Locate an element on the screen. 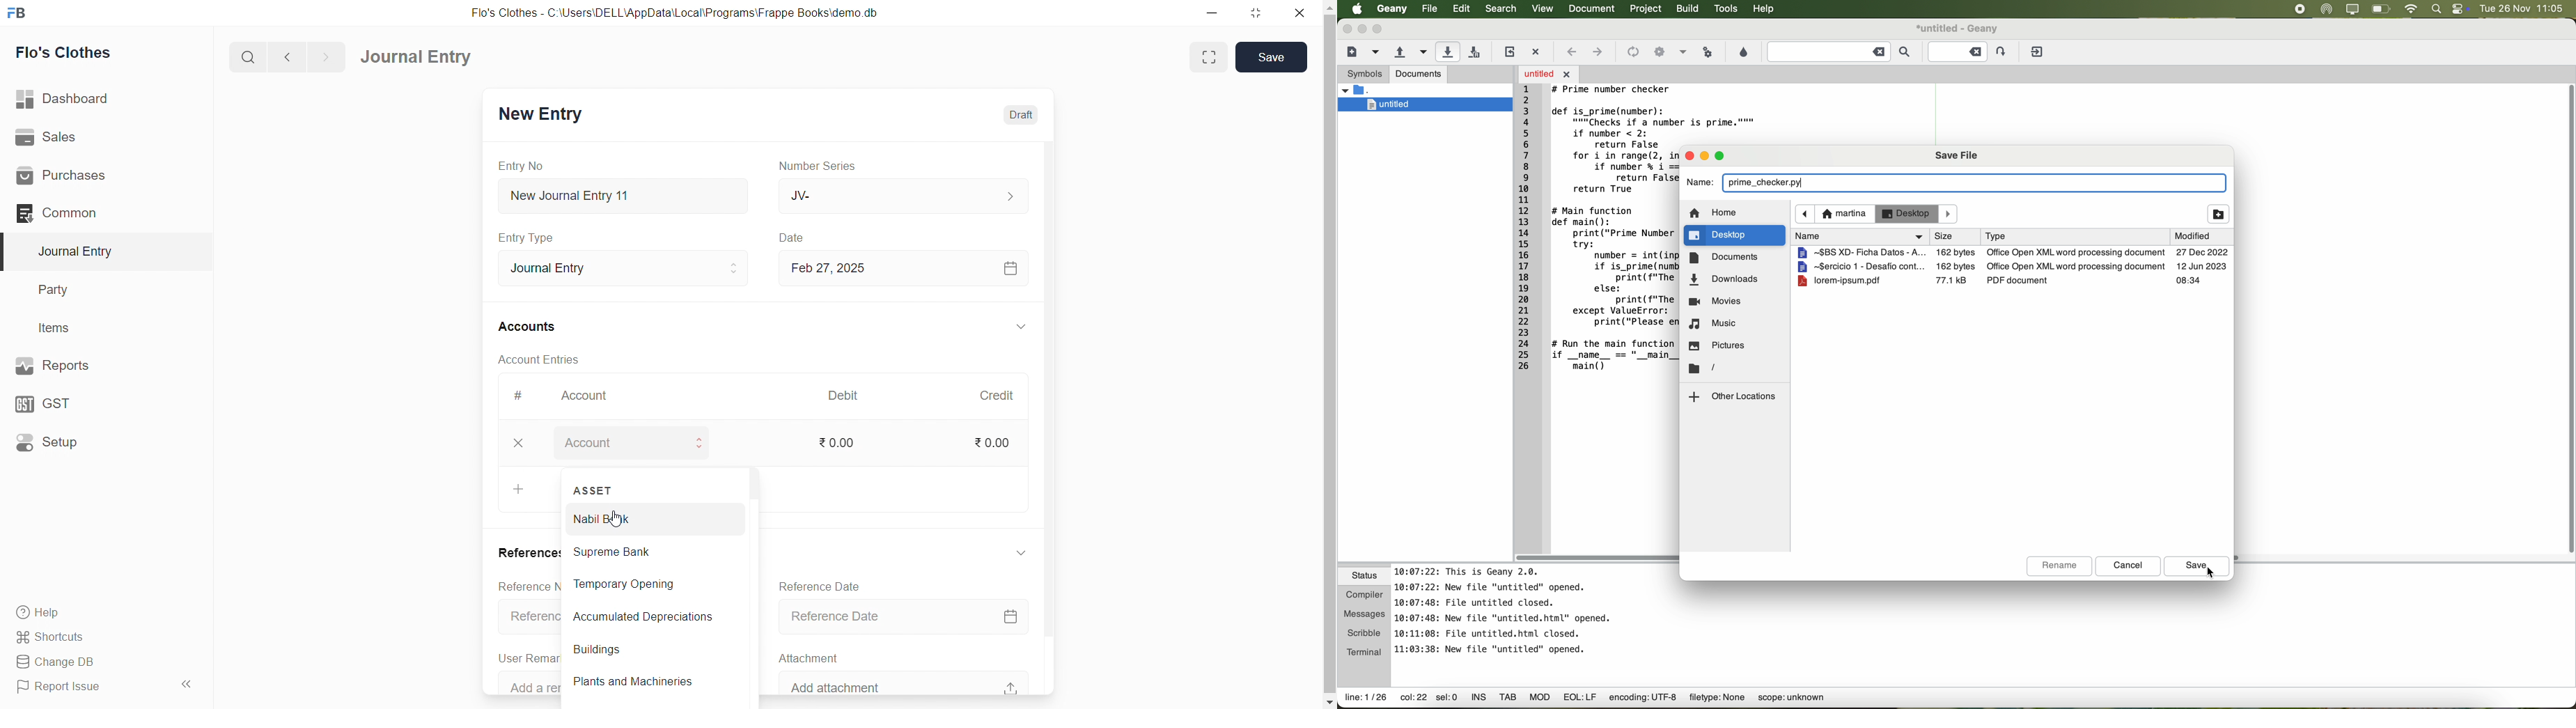 Image resolution: width=2576 pixels, height=728 pixels. Flo's Clothes is located at coordinates (71, 52).